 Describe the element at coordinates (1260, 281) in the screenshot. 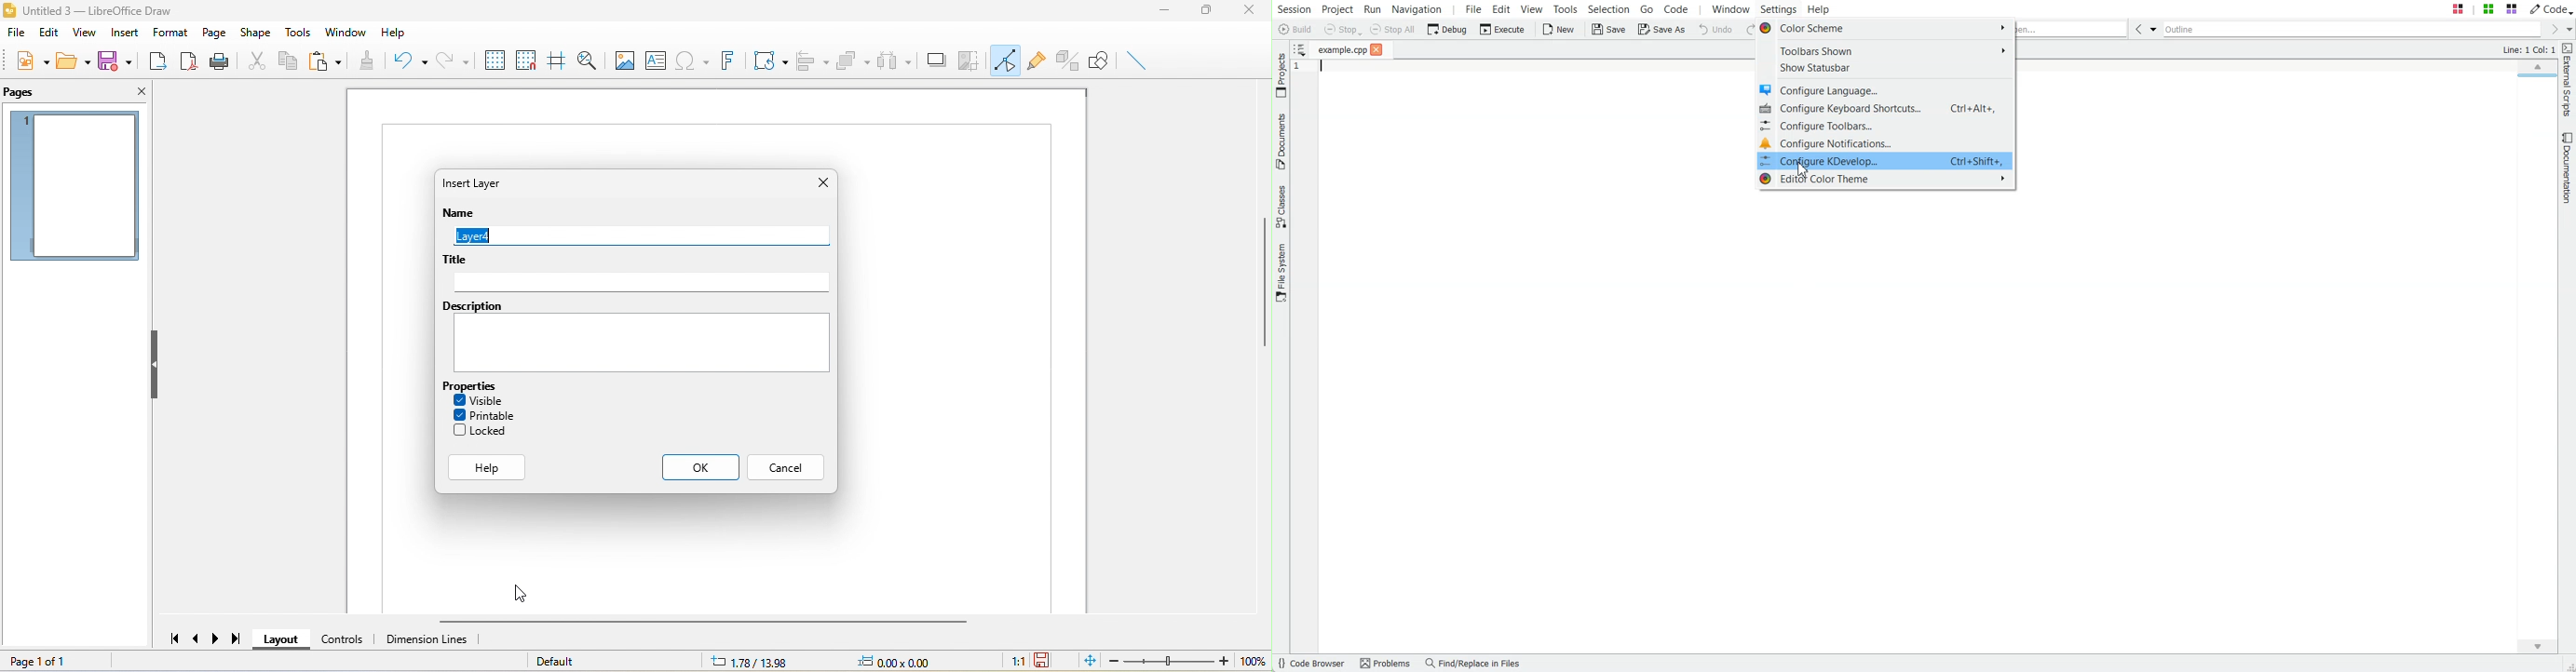

I see `vertical scroll bar` at that location.